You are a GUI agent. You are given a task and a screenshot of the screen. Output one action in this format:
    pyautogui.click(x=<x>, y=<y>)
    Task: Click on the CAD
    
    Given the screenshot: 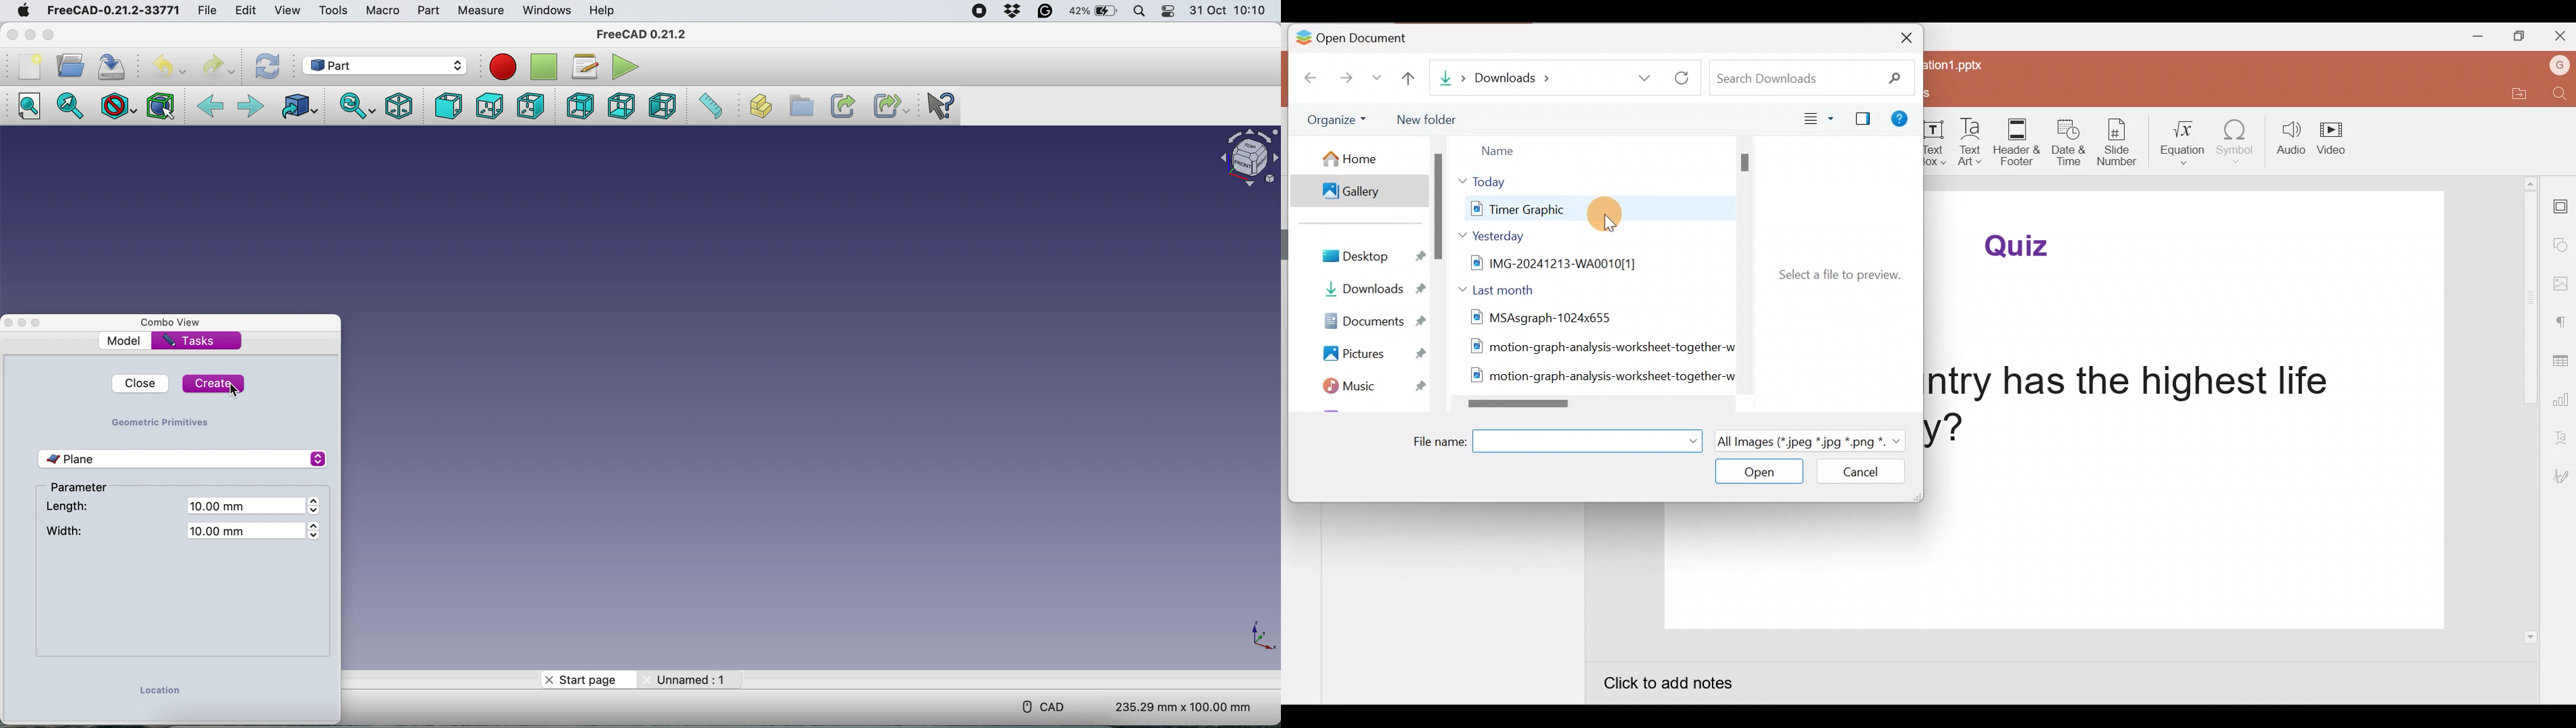 What is the action you would take?
    pyautogui.click(x=1050, y=708)
    